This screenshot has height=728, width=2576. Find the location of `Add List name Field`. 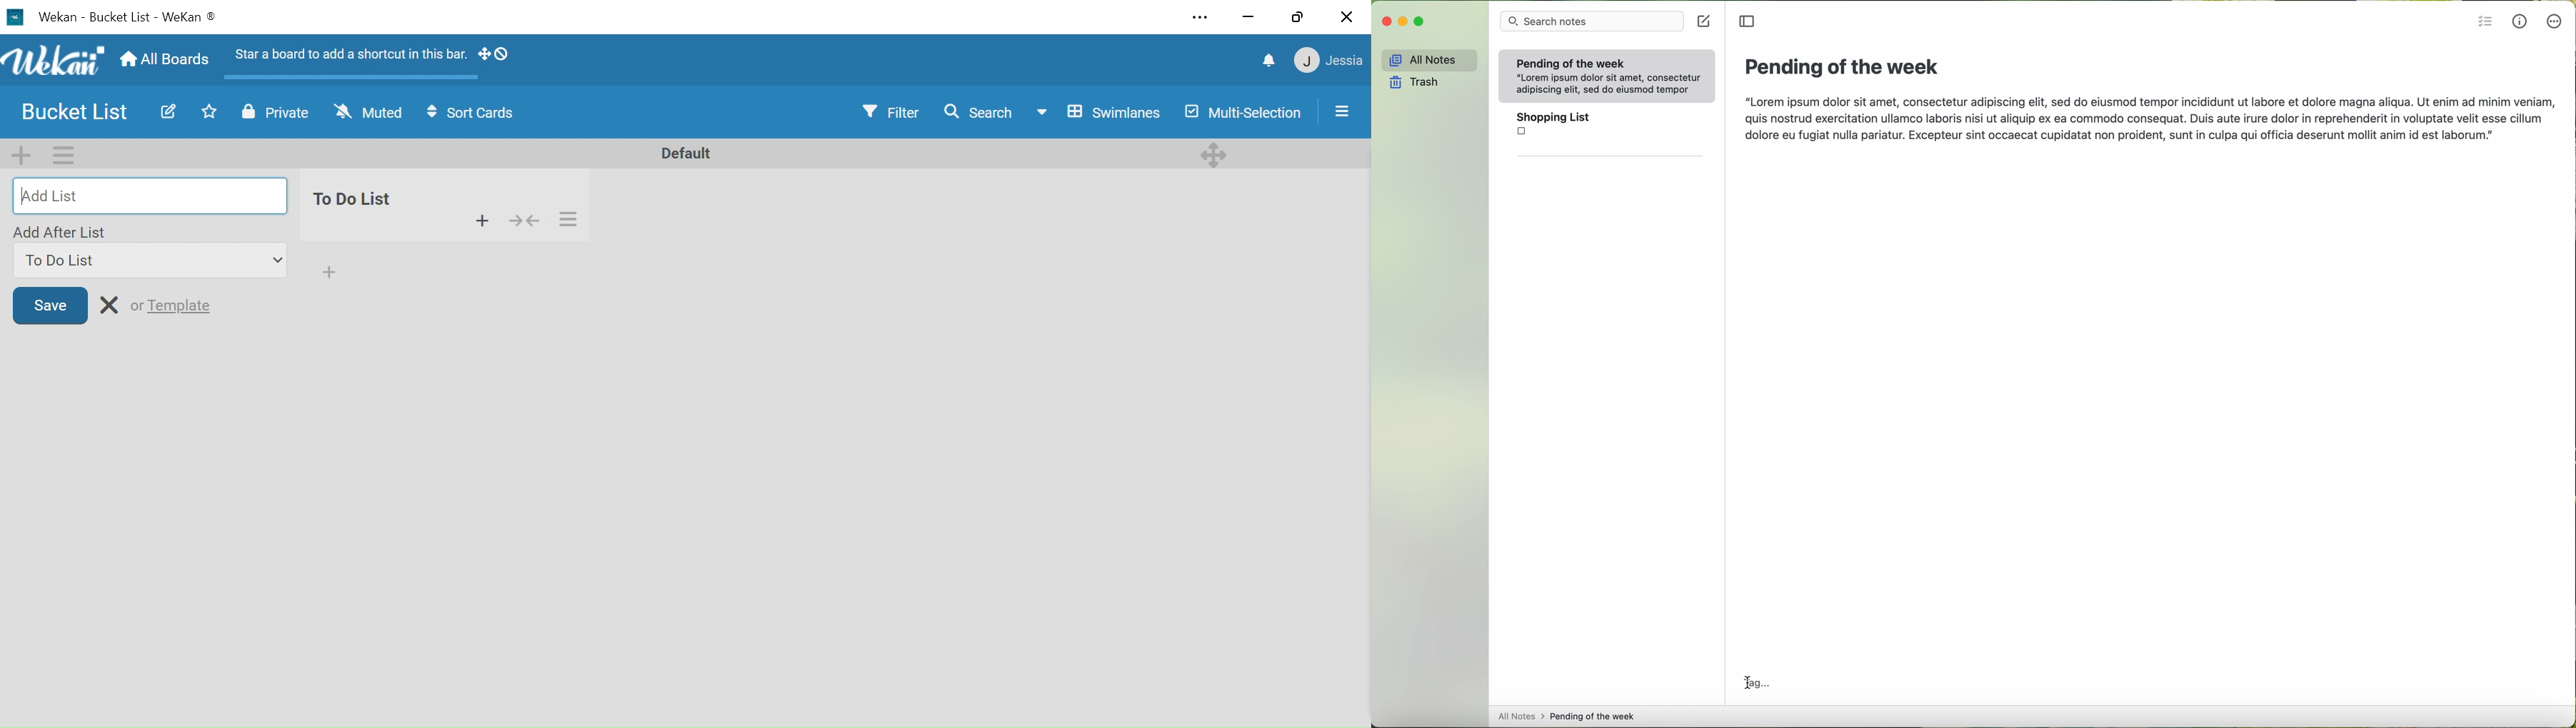

Add List name Field is located at coordinates (147, 196).